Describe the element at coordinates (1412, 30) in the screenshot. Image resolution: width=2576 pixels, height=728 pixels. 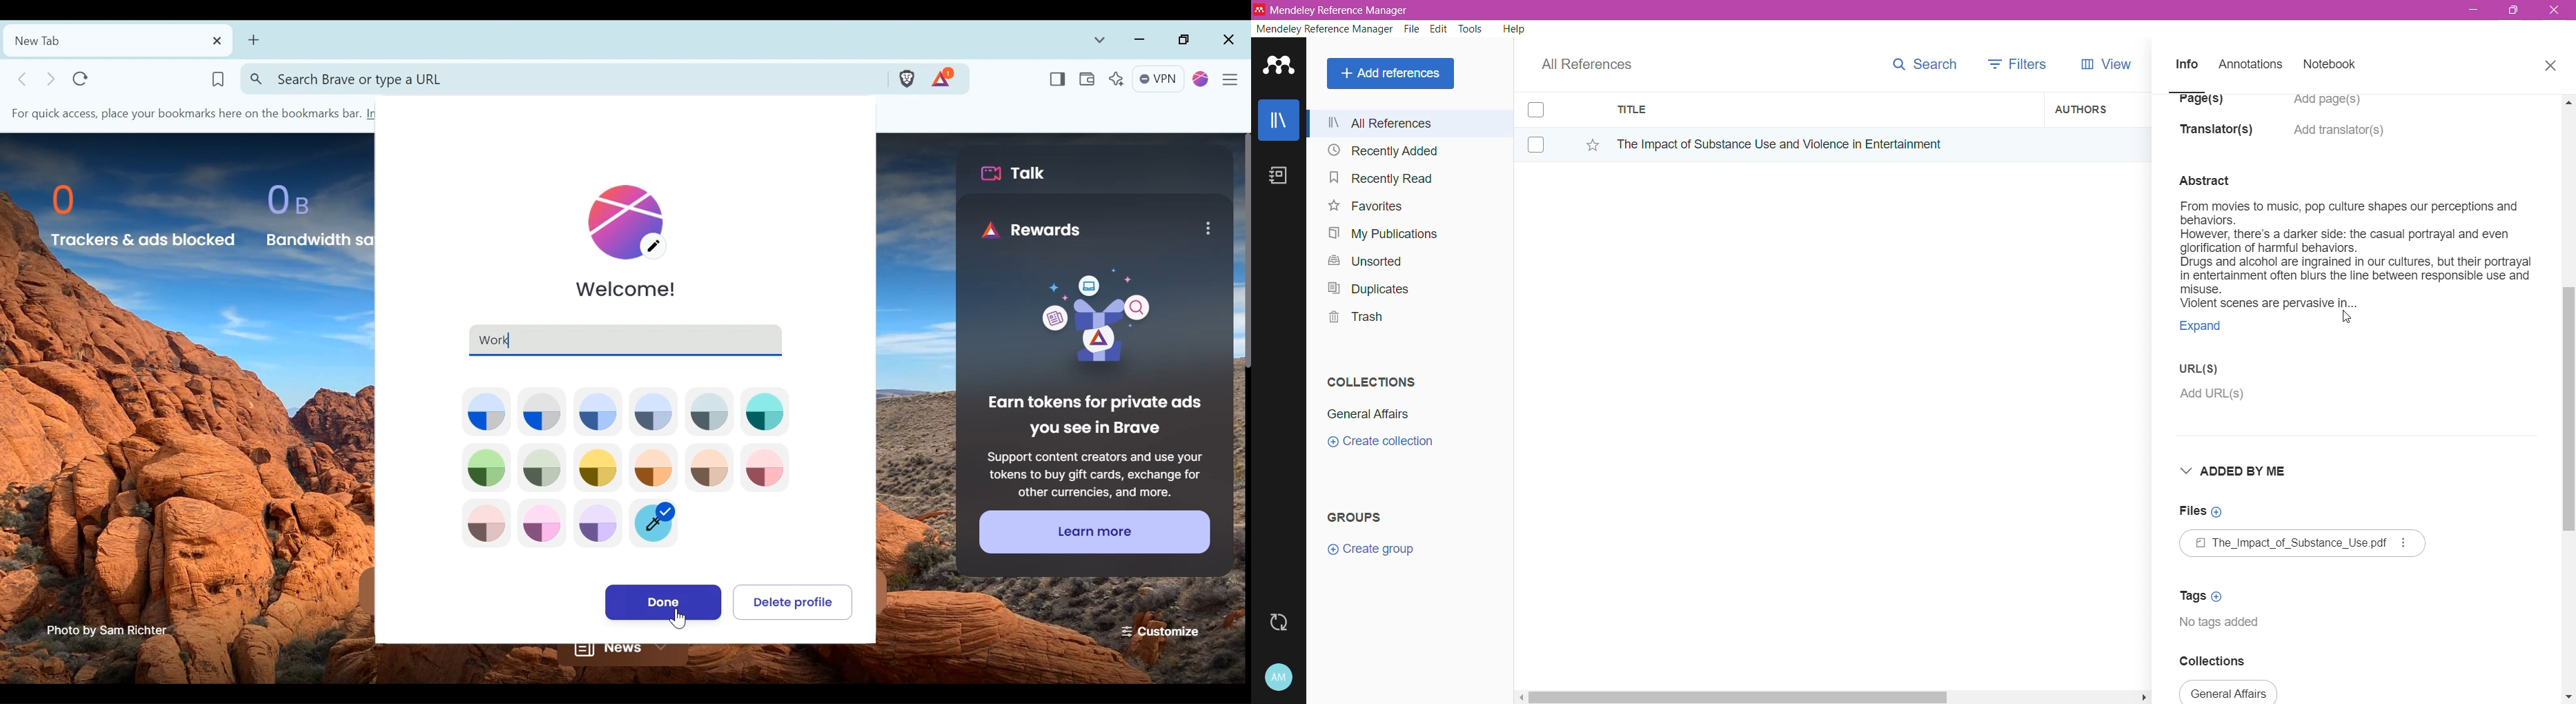
I see `File` at that location.